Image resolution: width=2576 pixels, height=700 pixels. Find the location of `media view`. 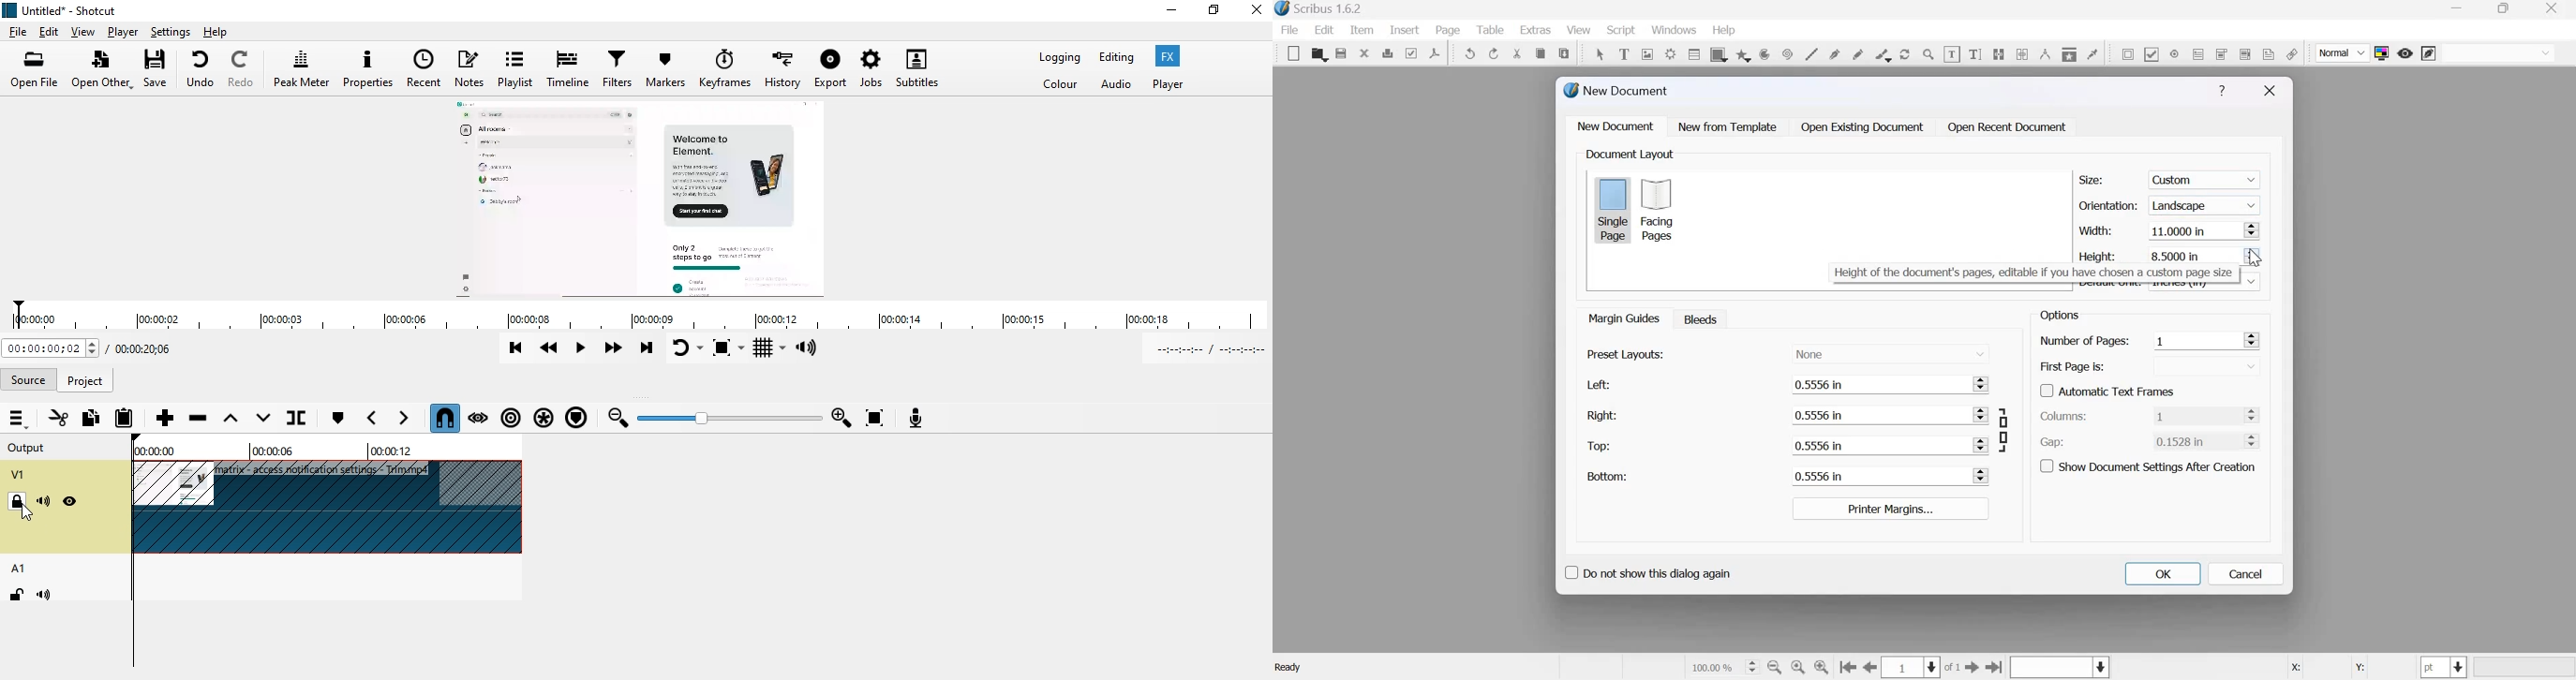

media view is located at coordinates (641, 200).